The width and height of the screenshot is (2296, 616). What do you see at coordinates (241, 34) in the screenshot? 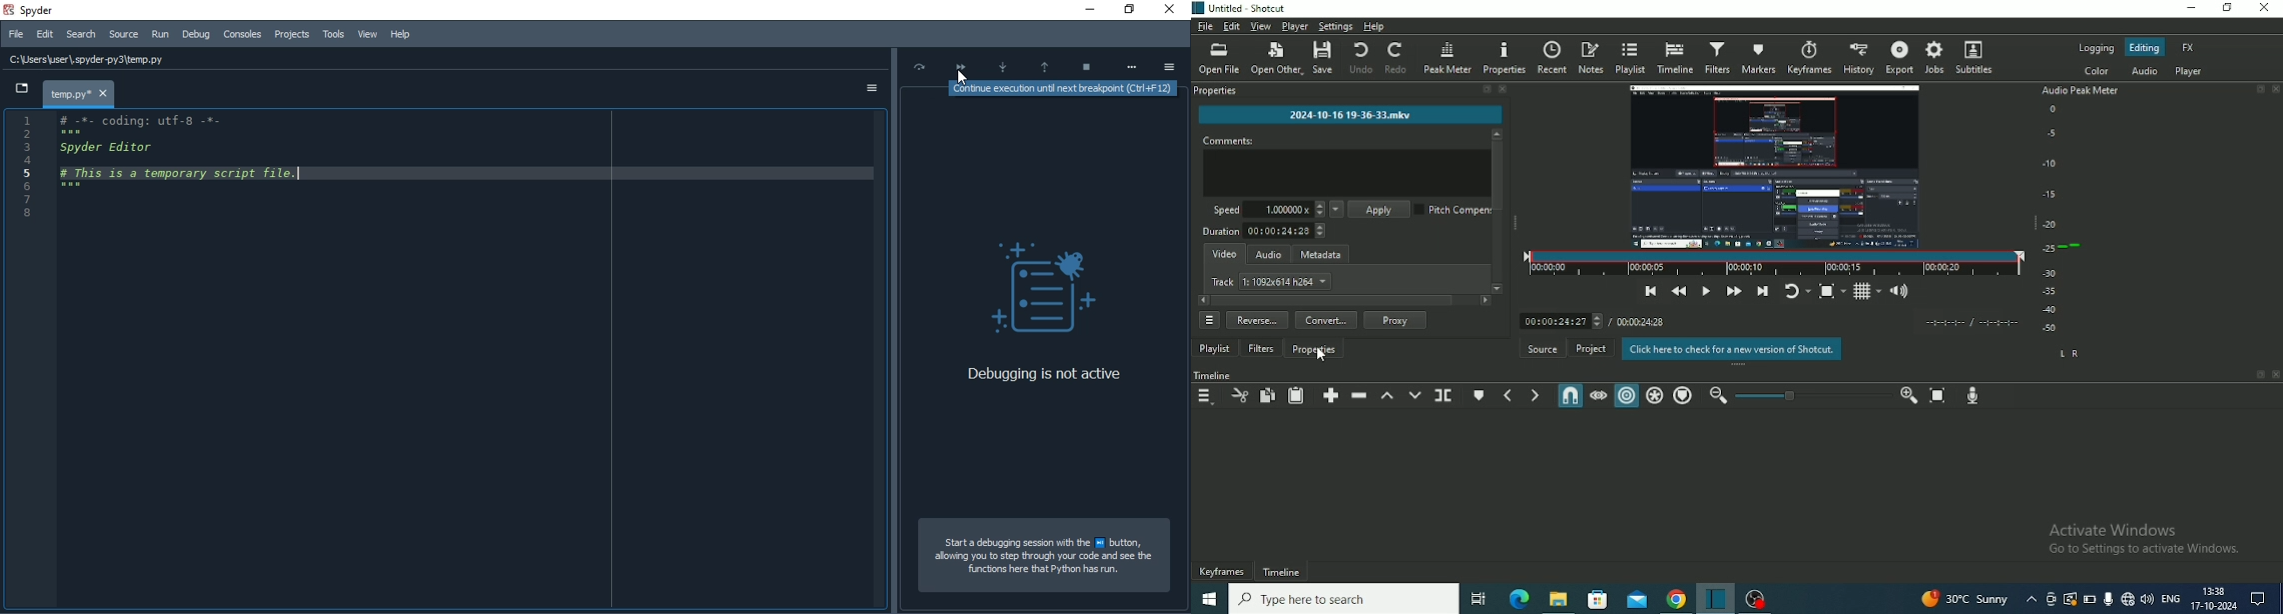
I see `Consoles` at bounding box center [241, 34].